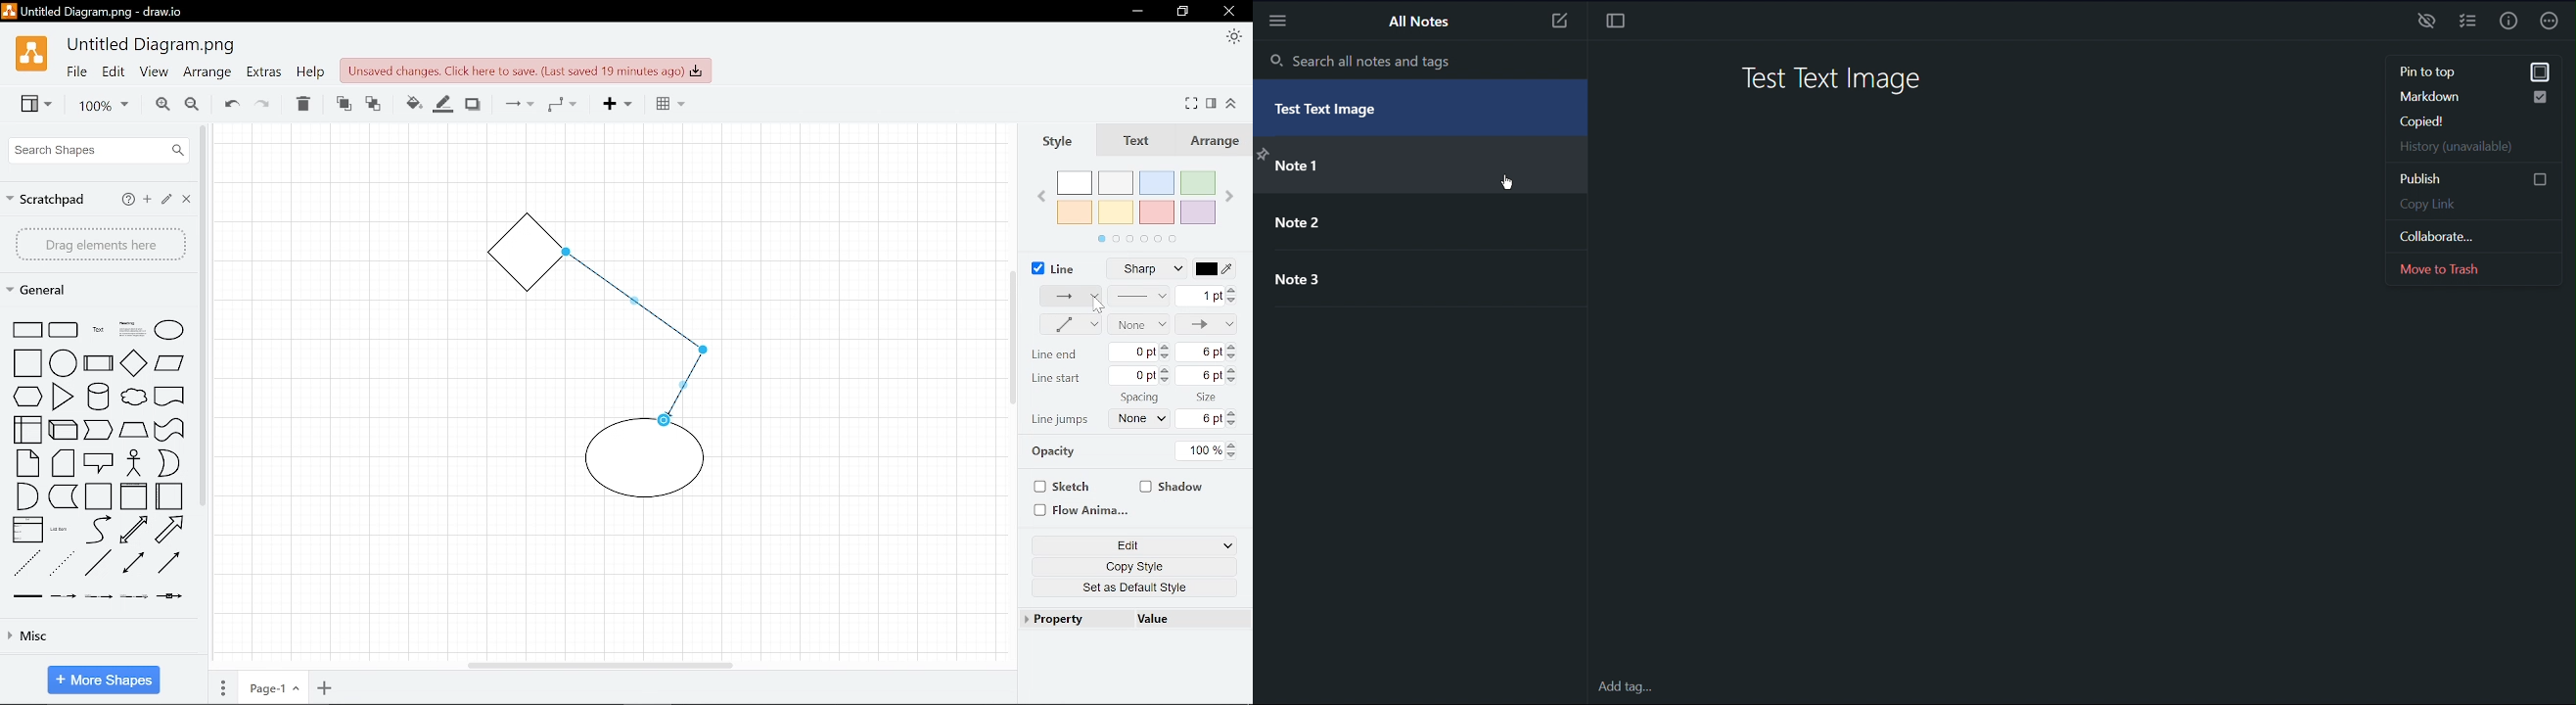 This screenshot has width=2576, height=728. I want to click on Untitled Diagram.png, so click(153, 46).